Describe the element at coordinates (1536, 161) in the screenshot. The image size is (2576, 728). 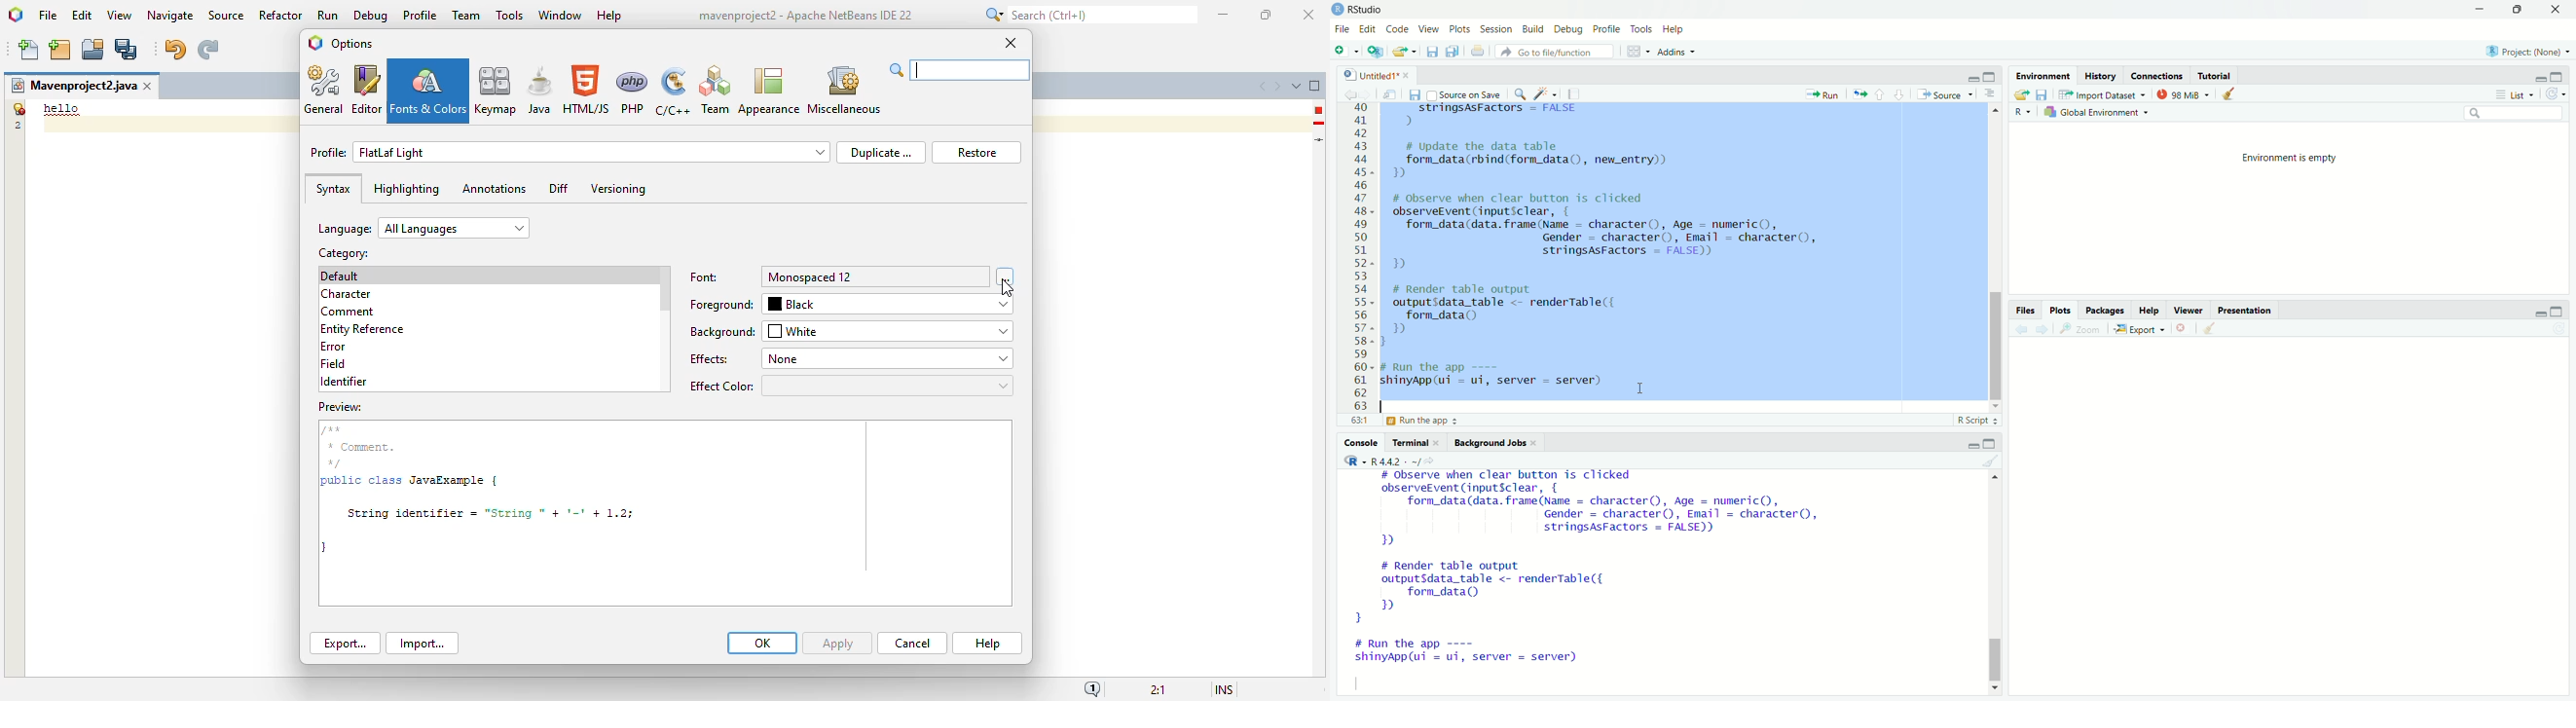
I see `code to update the data table` at that location.